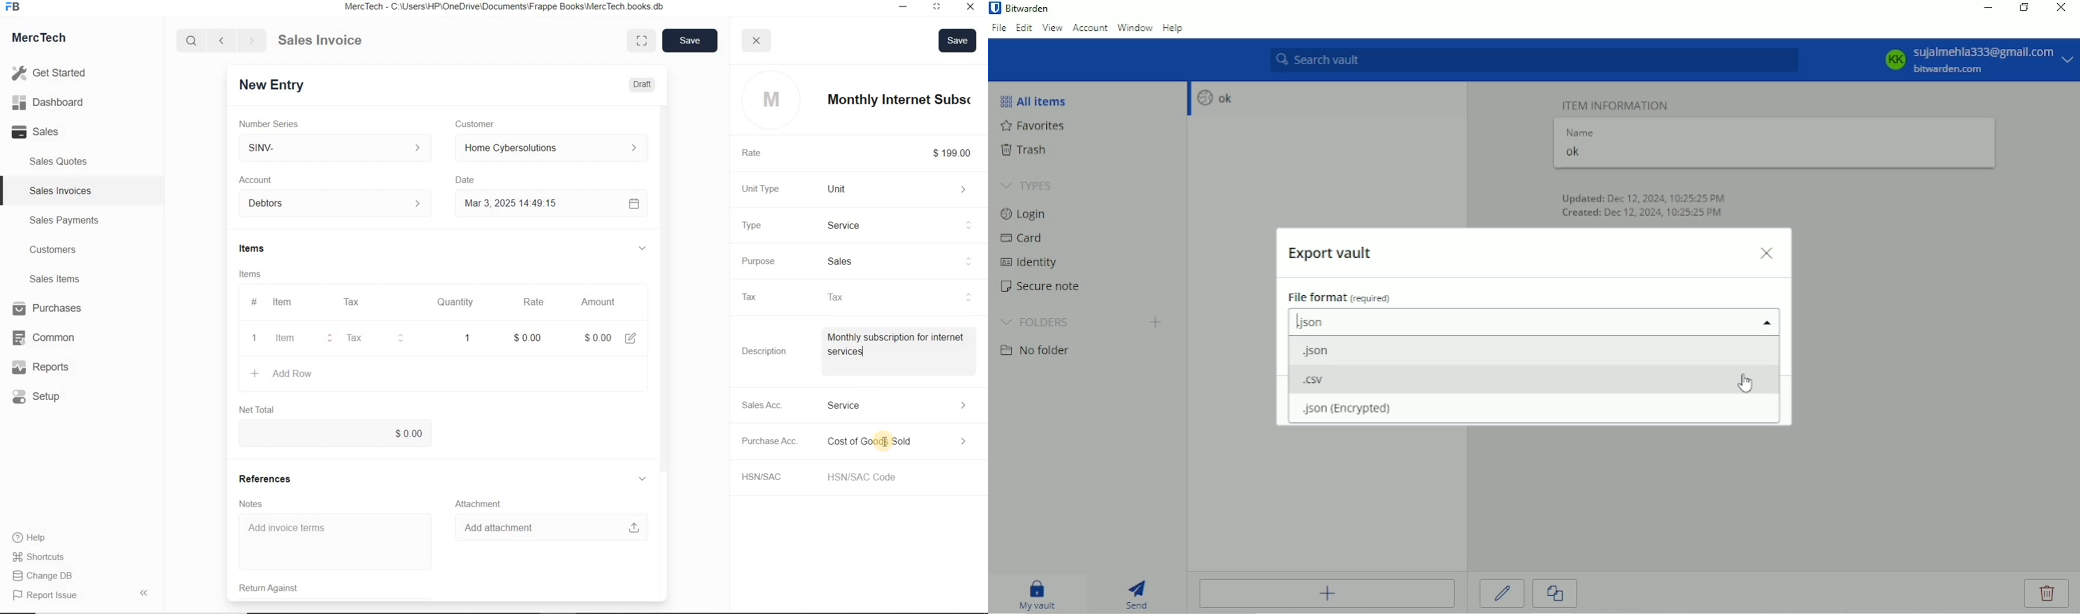 The width and height of the screenshot is (2100, 616). I want to click on Return Against, so click(276, 587).